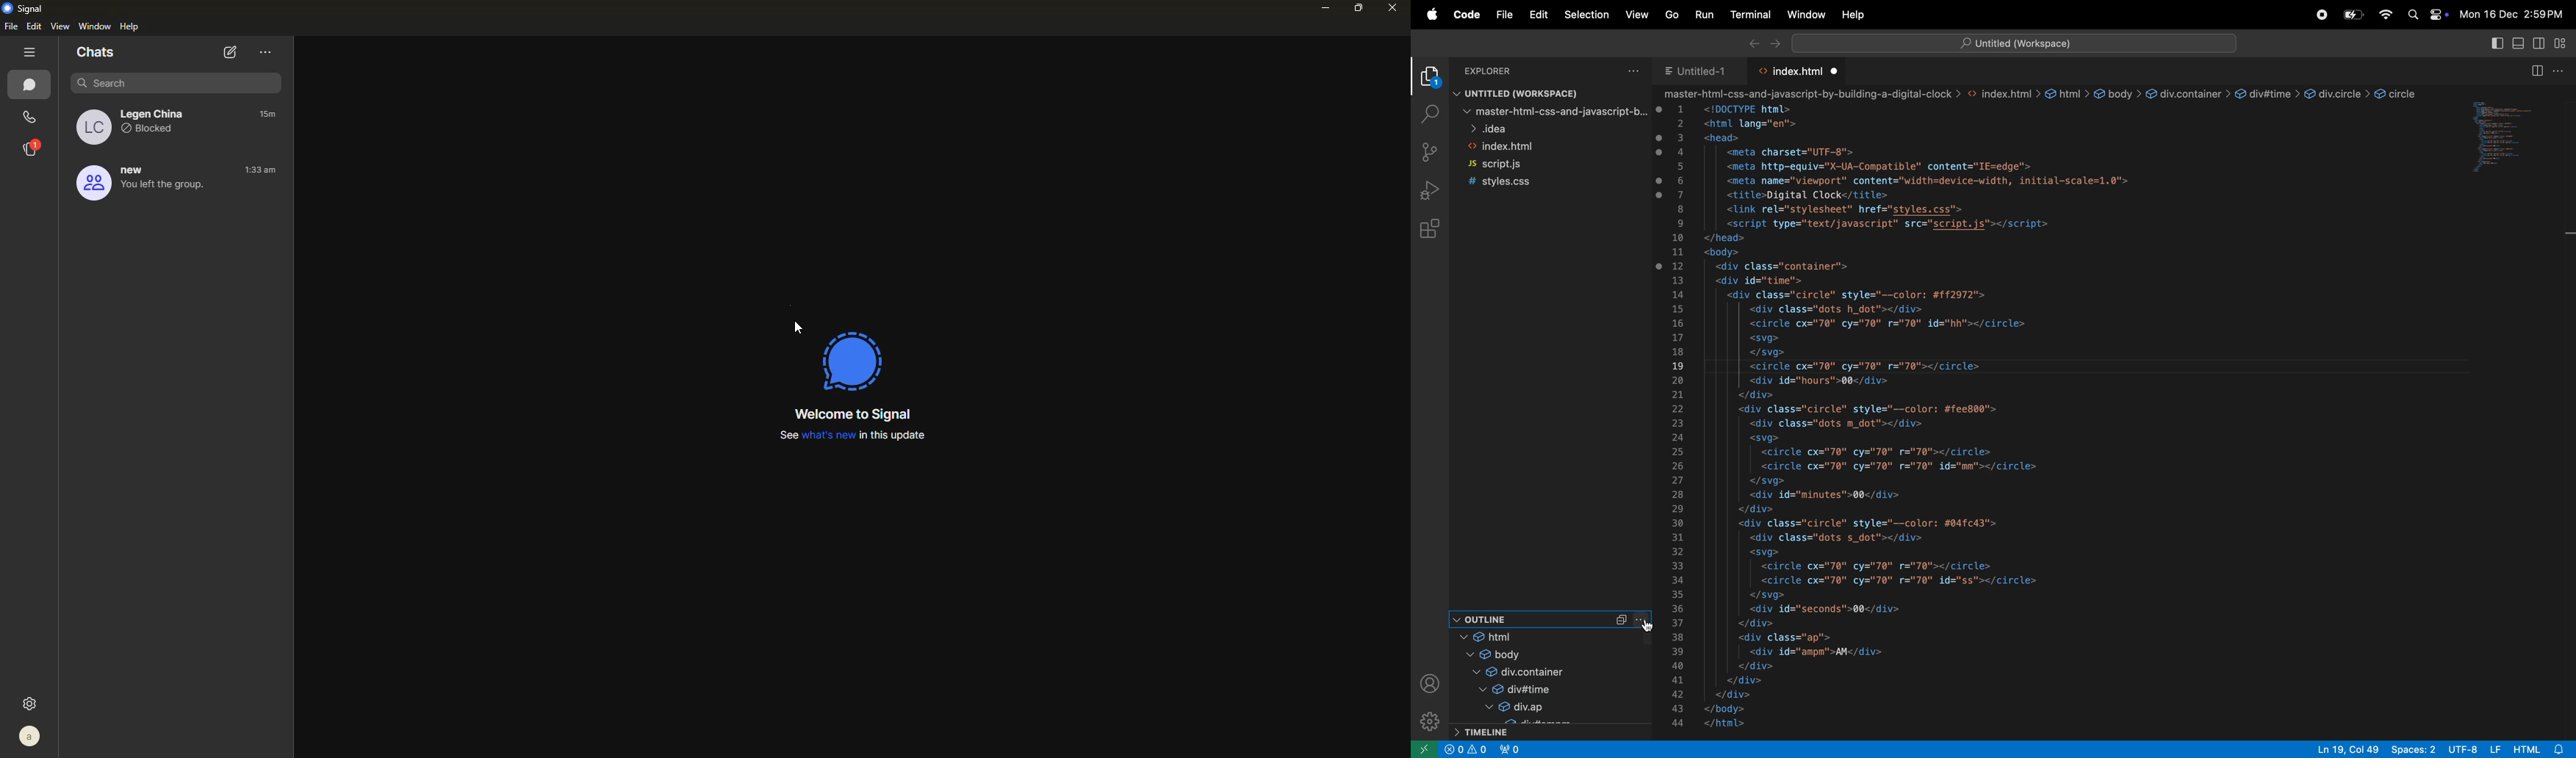  I want to click on create alert, so click(1455, 750).